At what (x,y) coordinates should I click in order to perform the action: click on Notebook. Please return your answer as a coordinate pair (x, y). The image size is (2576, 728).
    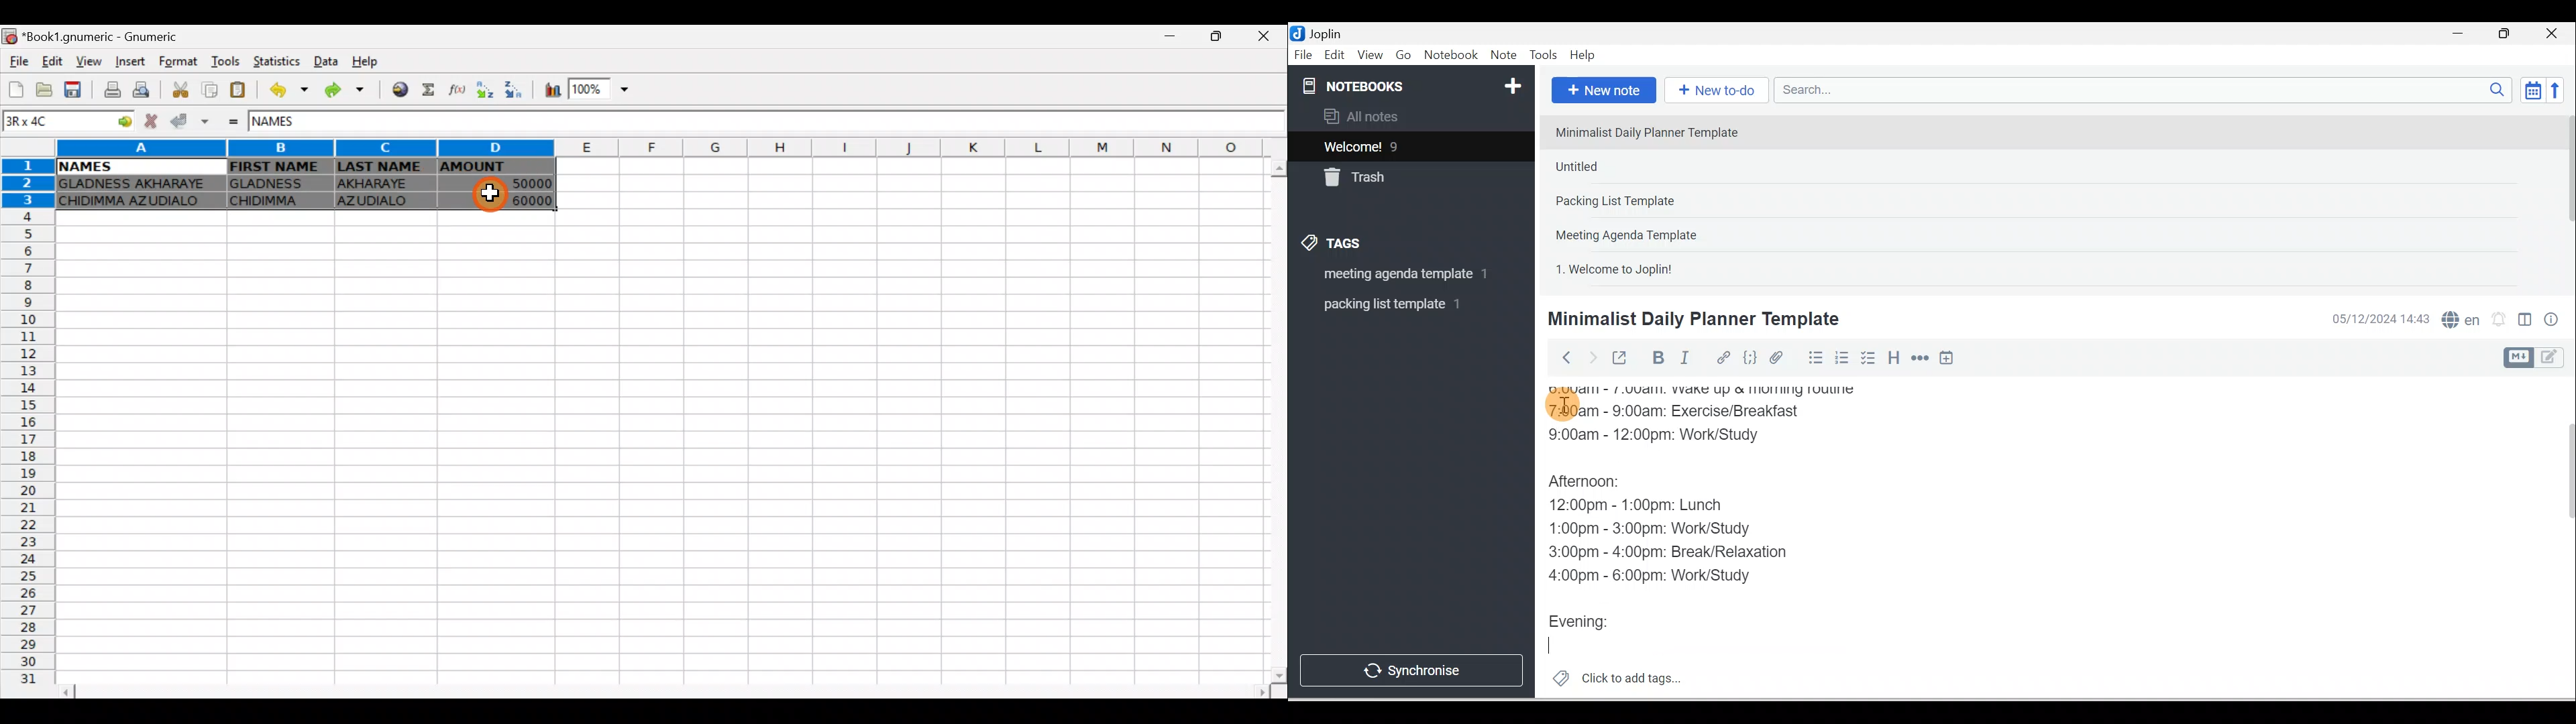
    Looking at the image, I should click on (1450, 56).